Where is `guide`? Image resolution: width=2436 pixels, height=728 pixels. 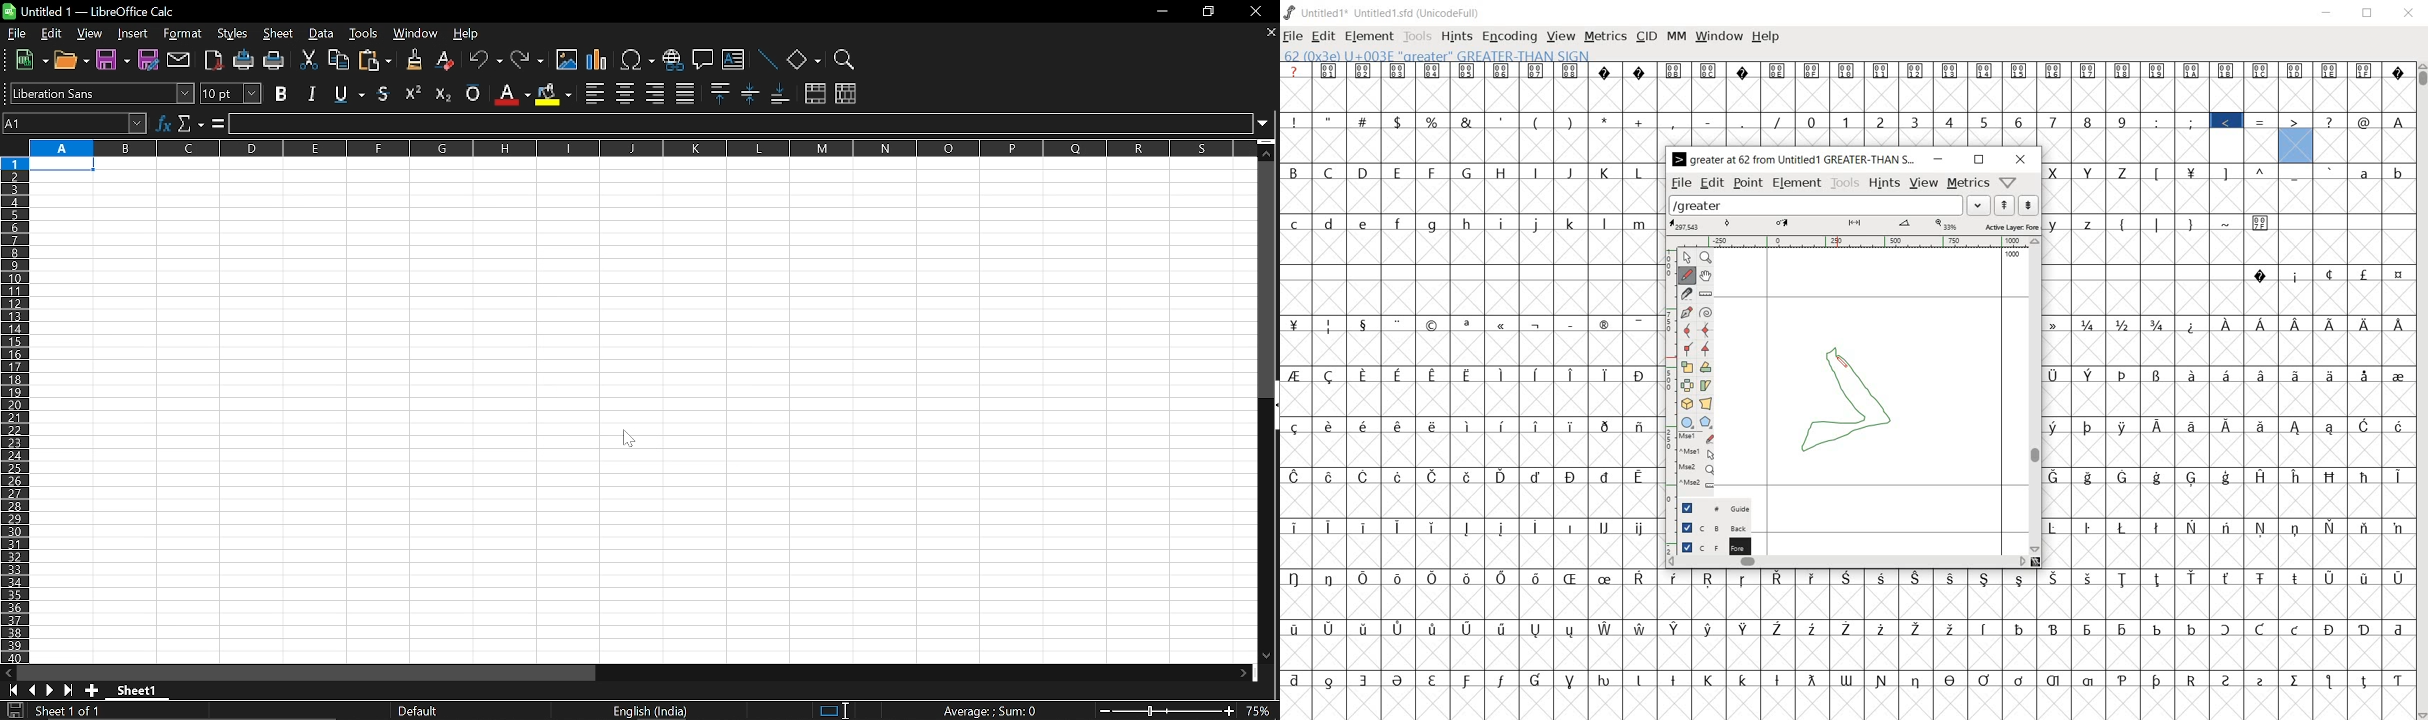
guide is located at coordinates (1708, 507).